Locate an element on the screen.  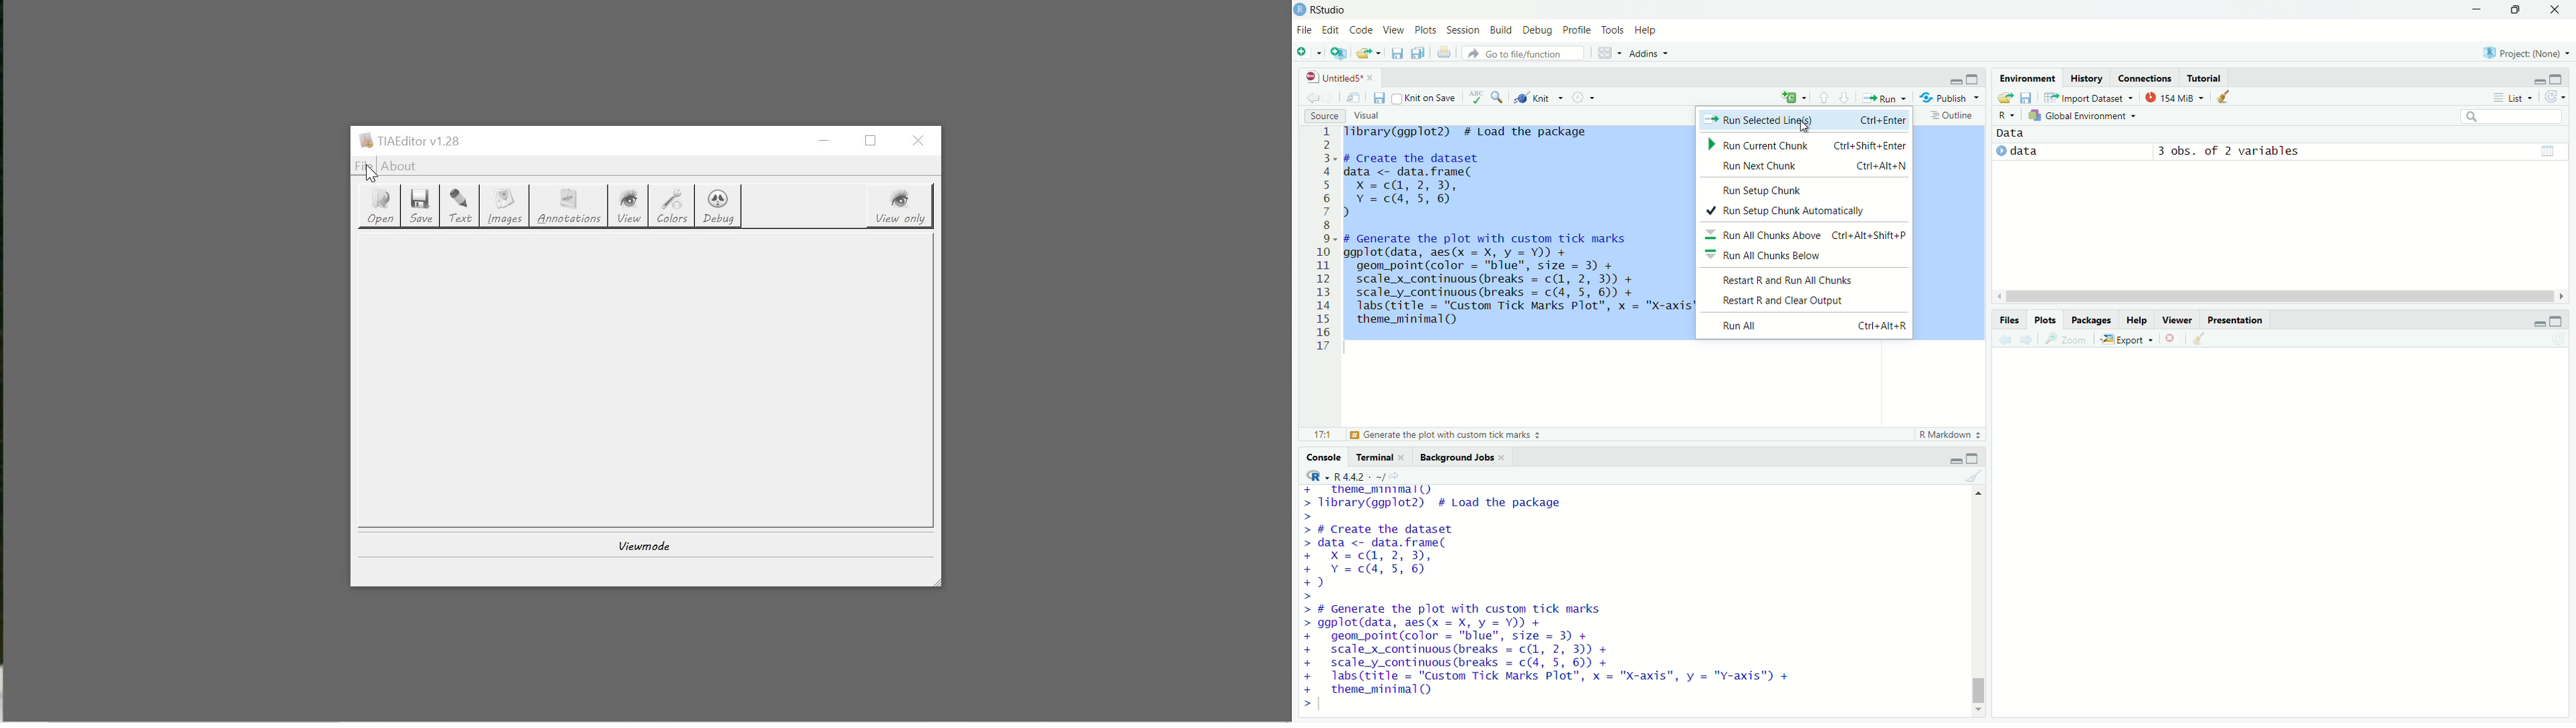
table is located at coordinates (2547, 150).